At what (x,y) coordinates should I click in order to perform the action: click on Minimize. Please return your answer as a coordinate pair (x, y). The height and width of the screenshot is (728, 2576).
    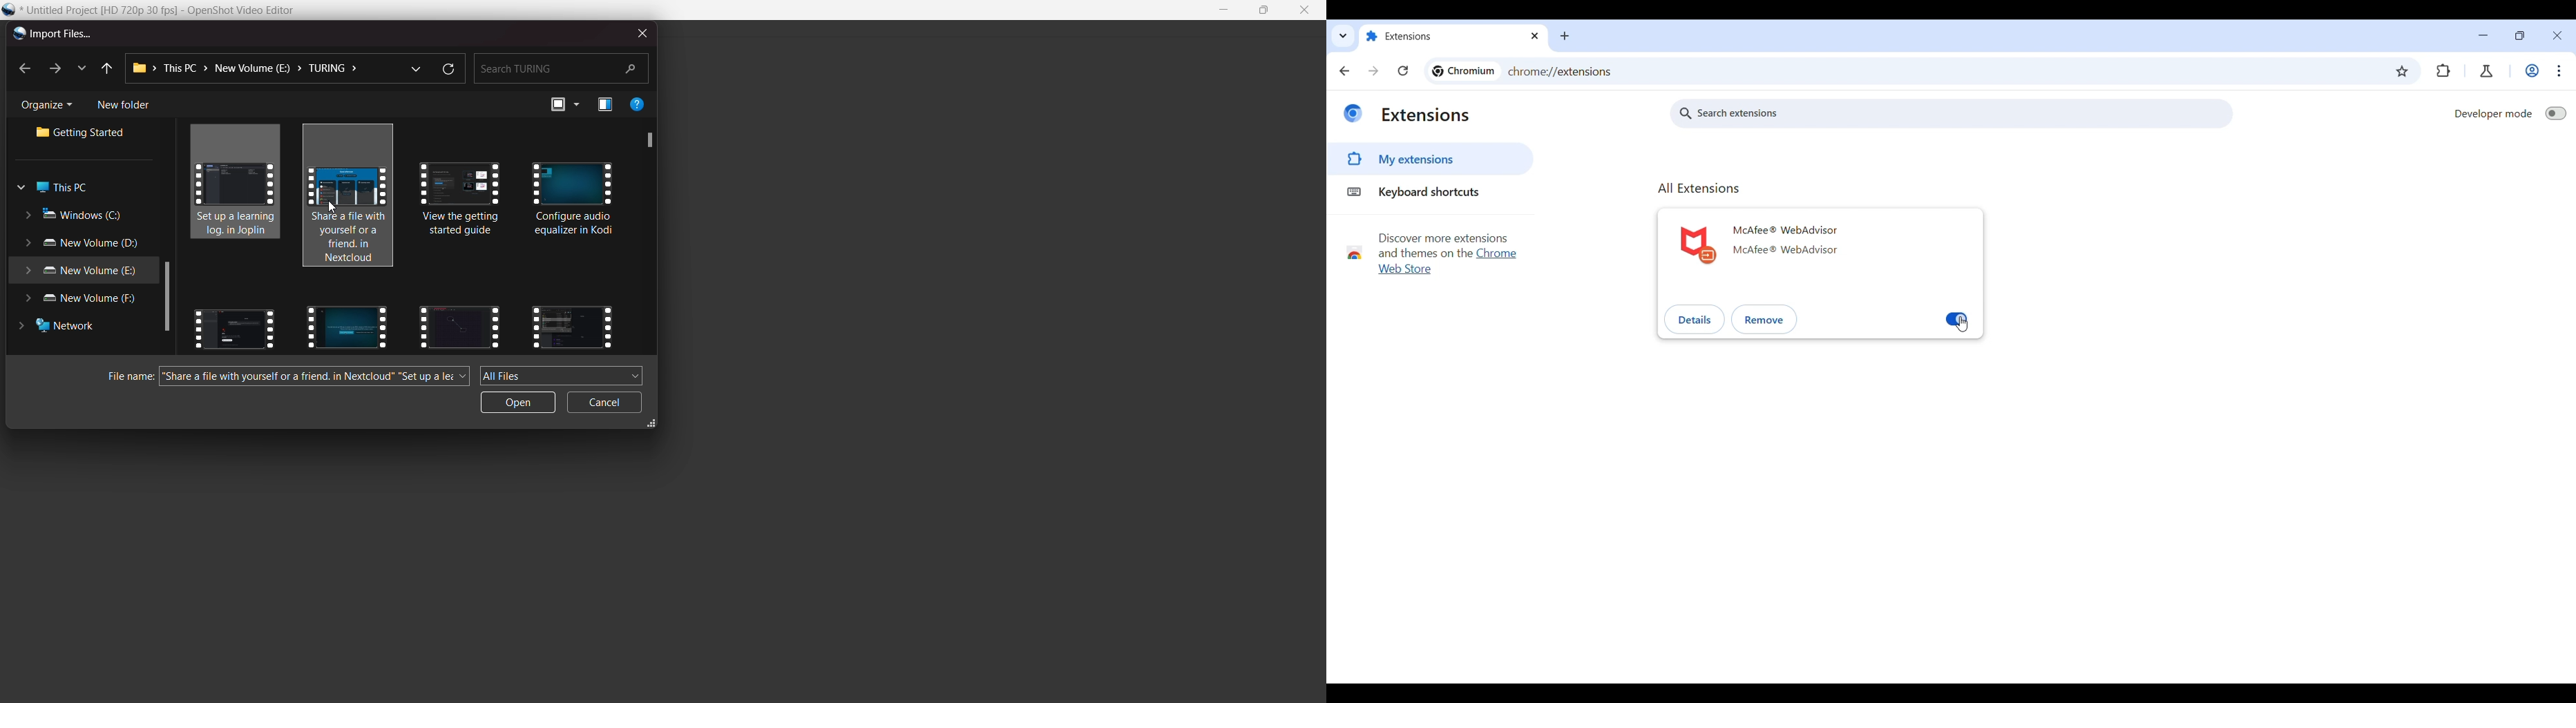
    Looking at the image, I should click on (2484, 35).